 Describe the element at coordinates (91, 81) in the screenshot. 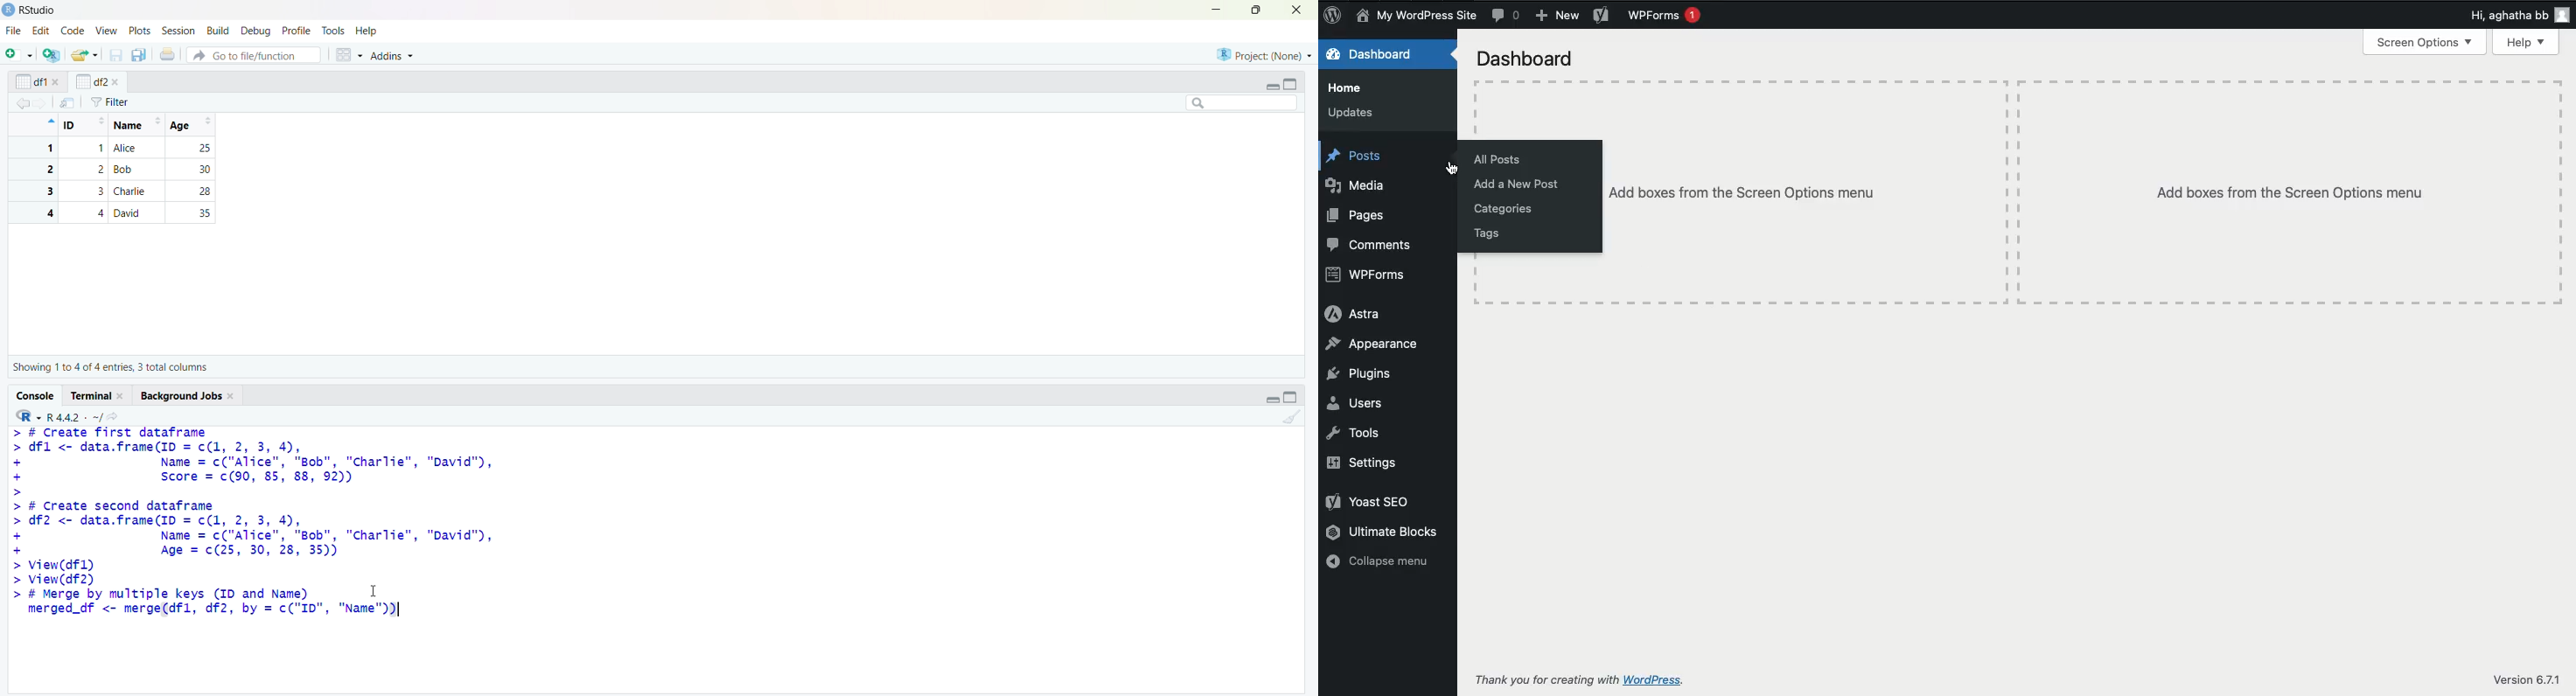

I see `df2` at that location.